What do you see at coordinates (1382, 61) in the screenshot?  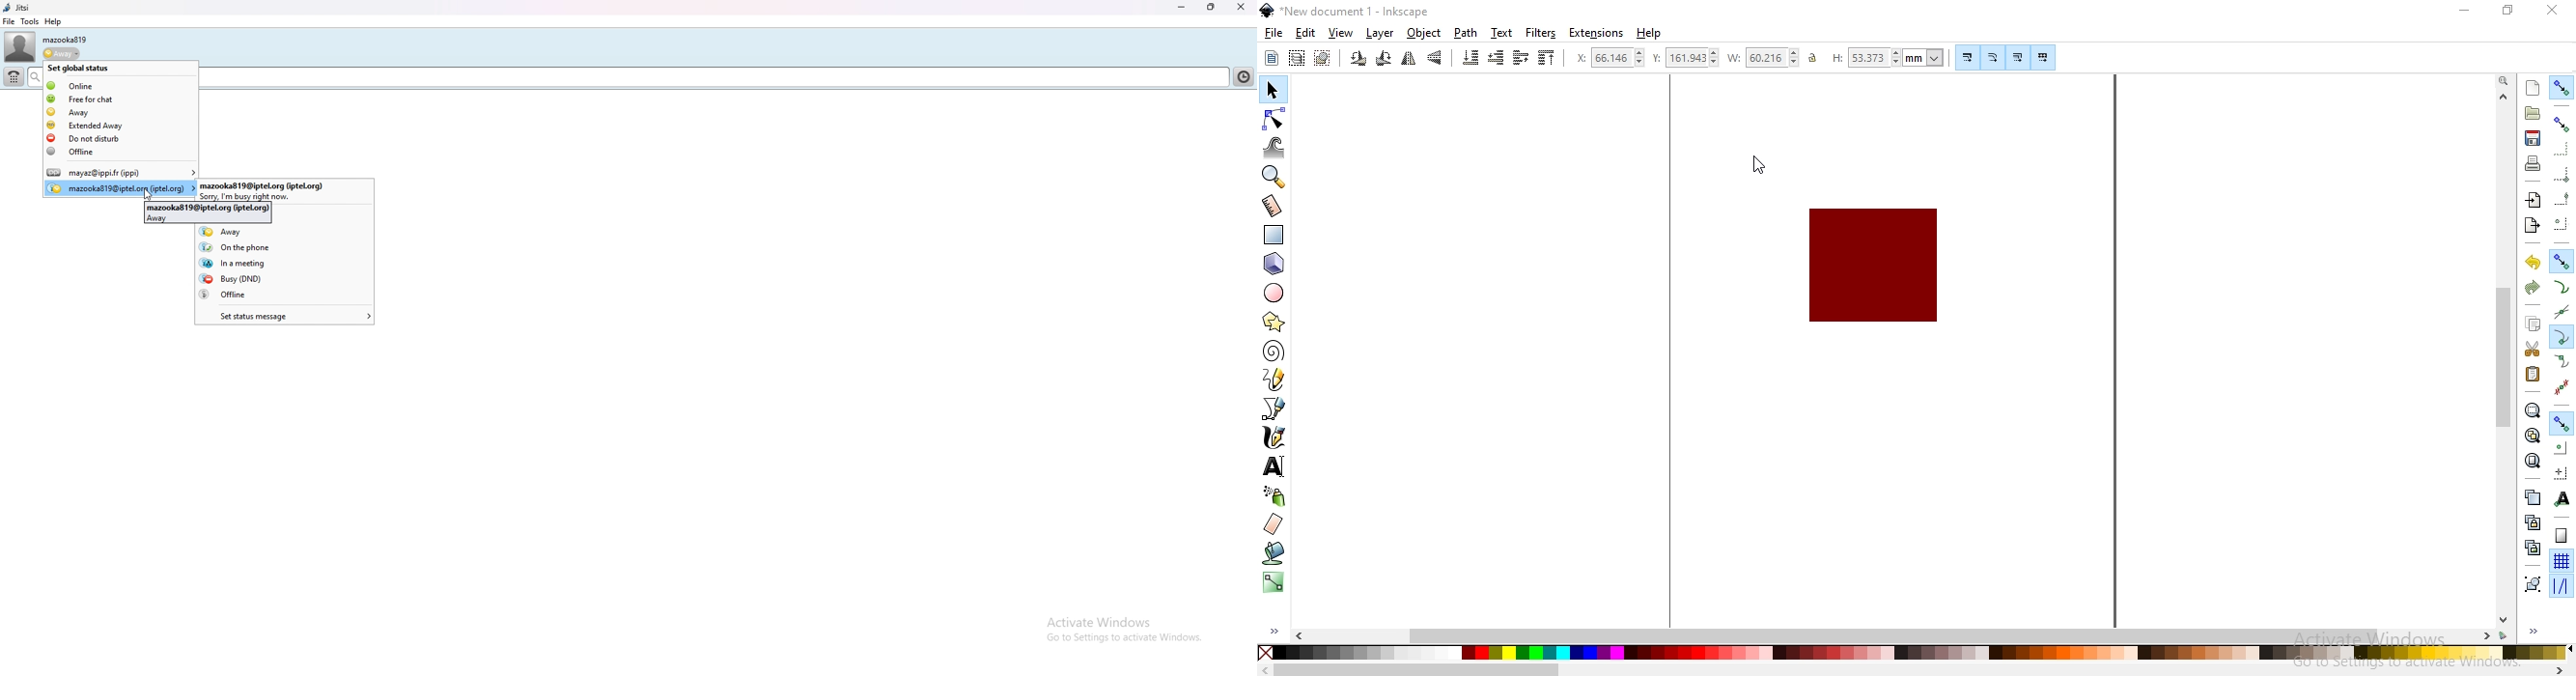 I see `rotate 90 clockwiise` at bounding box center [1382, 61].